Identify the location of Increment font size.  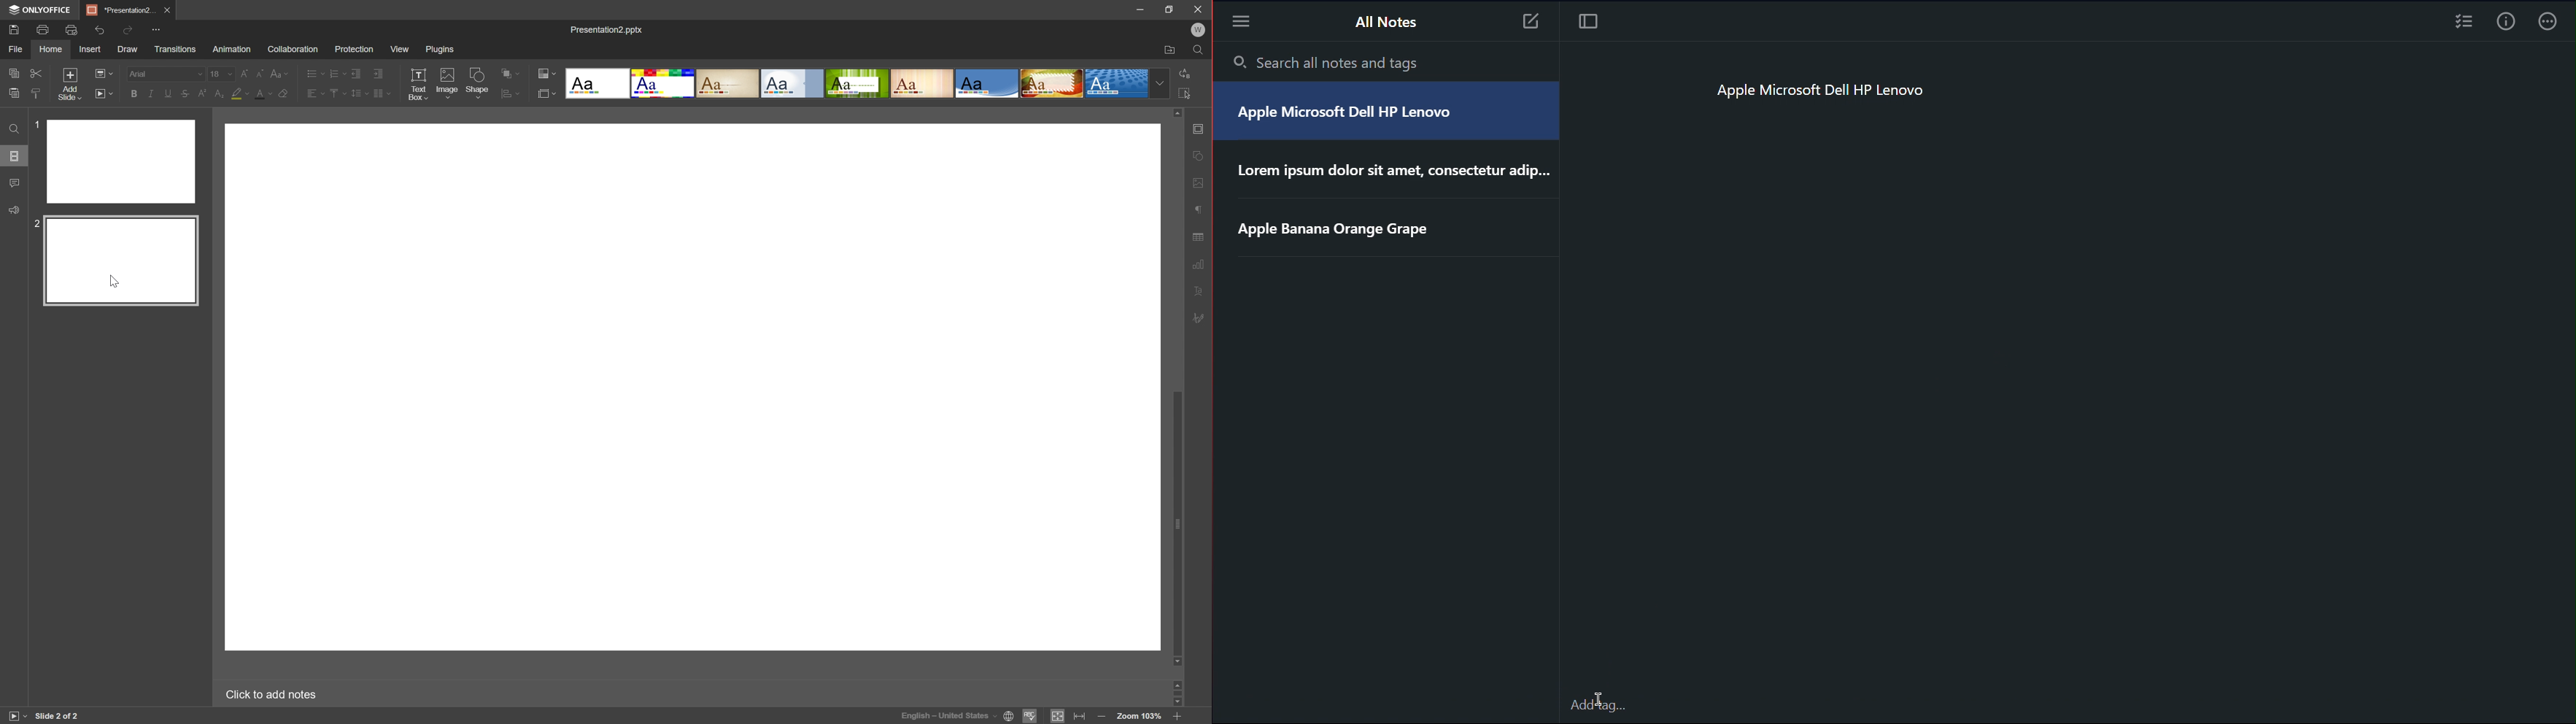
(242, 72).